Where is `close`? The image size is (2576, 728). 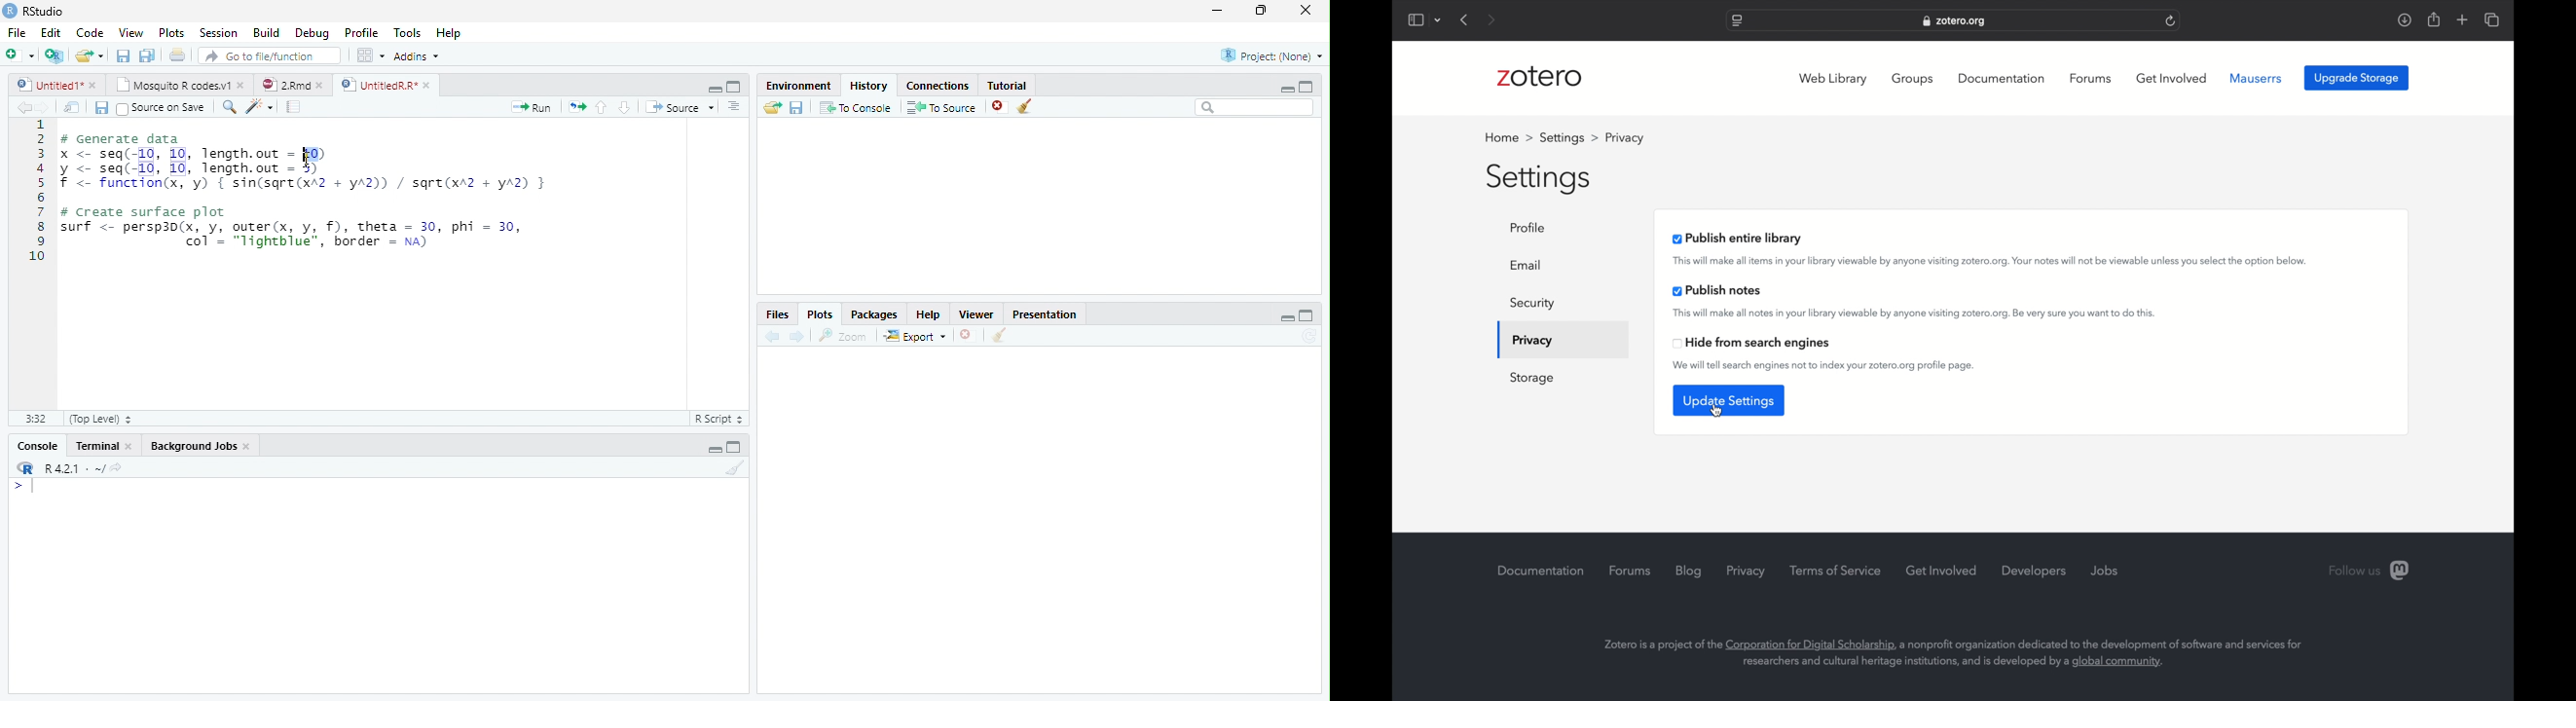 close is located at coordinates (1306, 10).